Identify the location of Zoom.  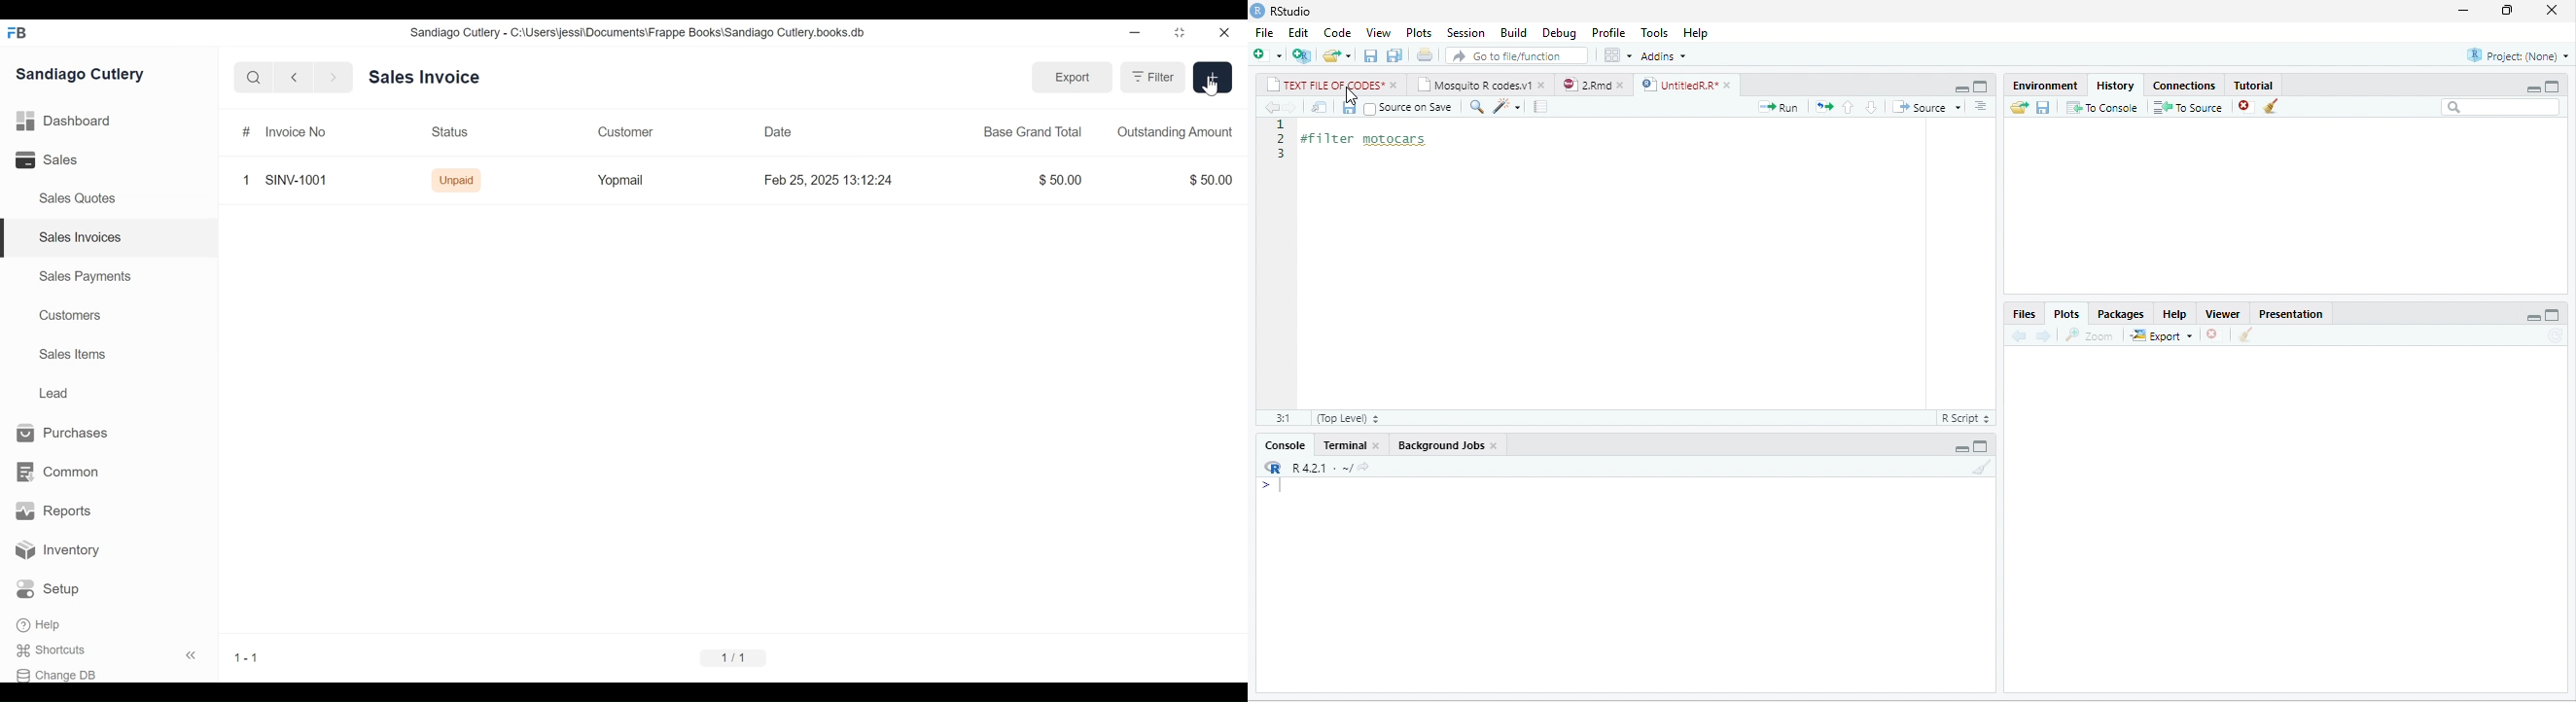
(2088, 335).